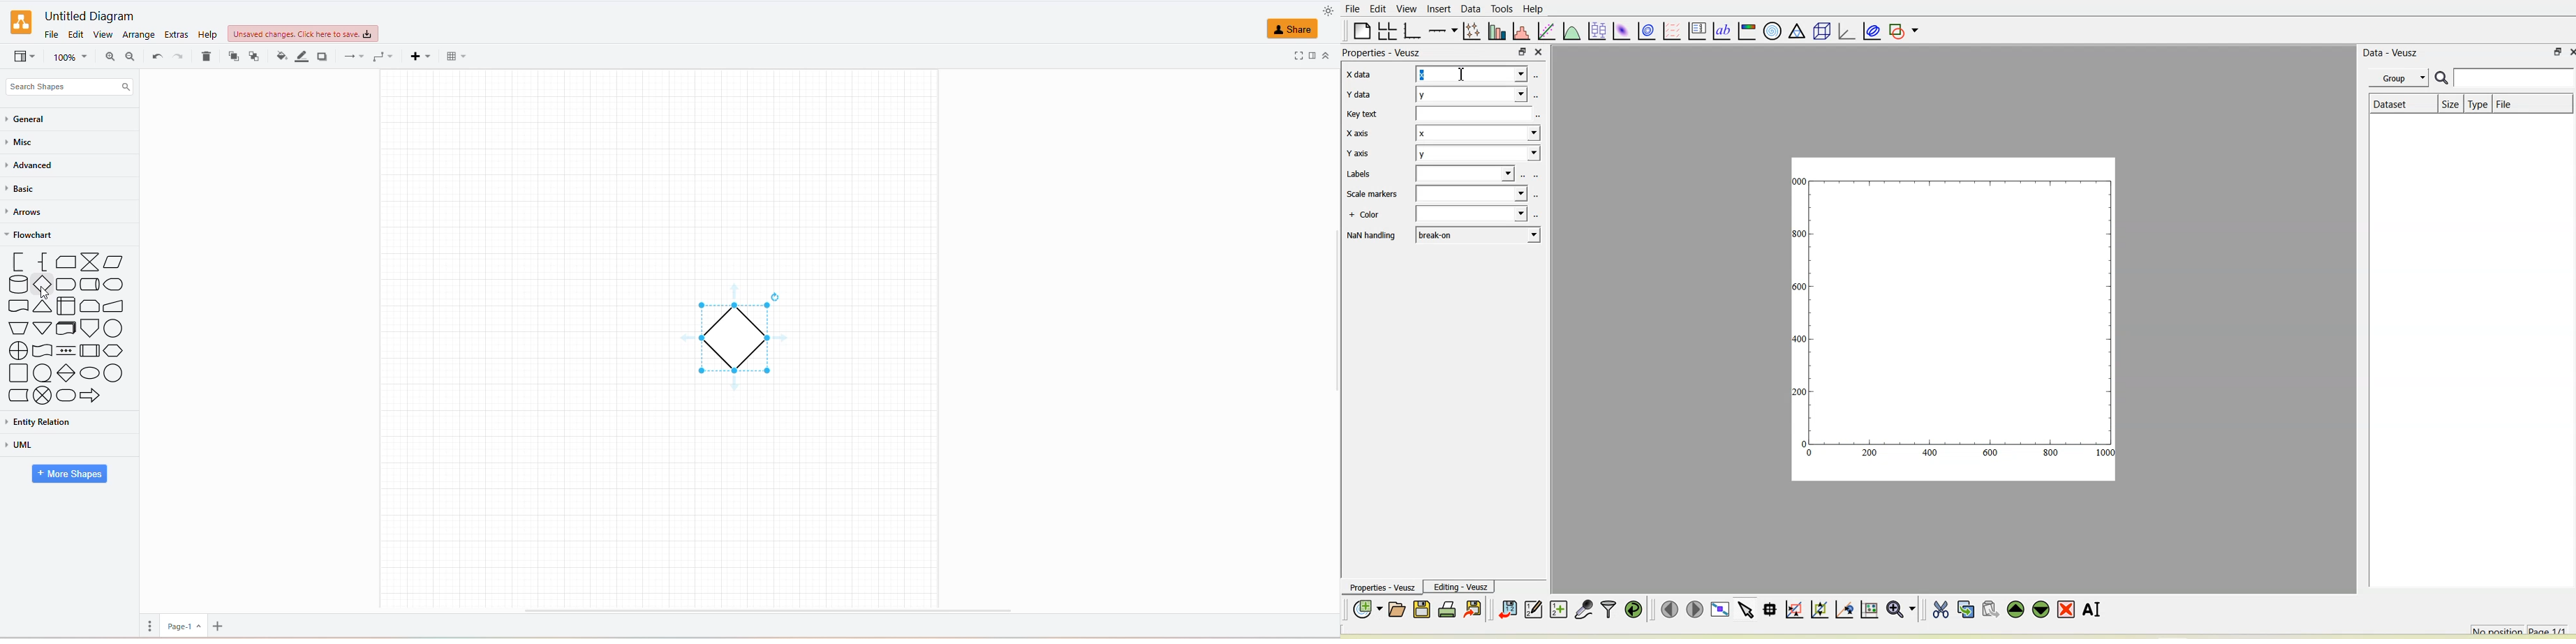 The height and width of the screenshot is (644, 2576). What do you see at coordinates (1398, 610) in the screenshot?
I see `Open a document` at bounding box center [1398, 610].